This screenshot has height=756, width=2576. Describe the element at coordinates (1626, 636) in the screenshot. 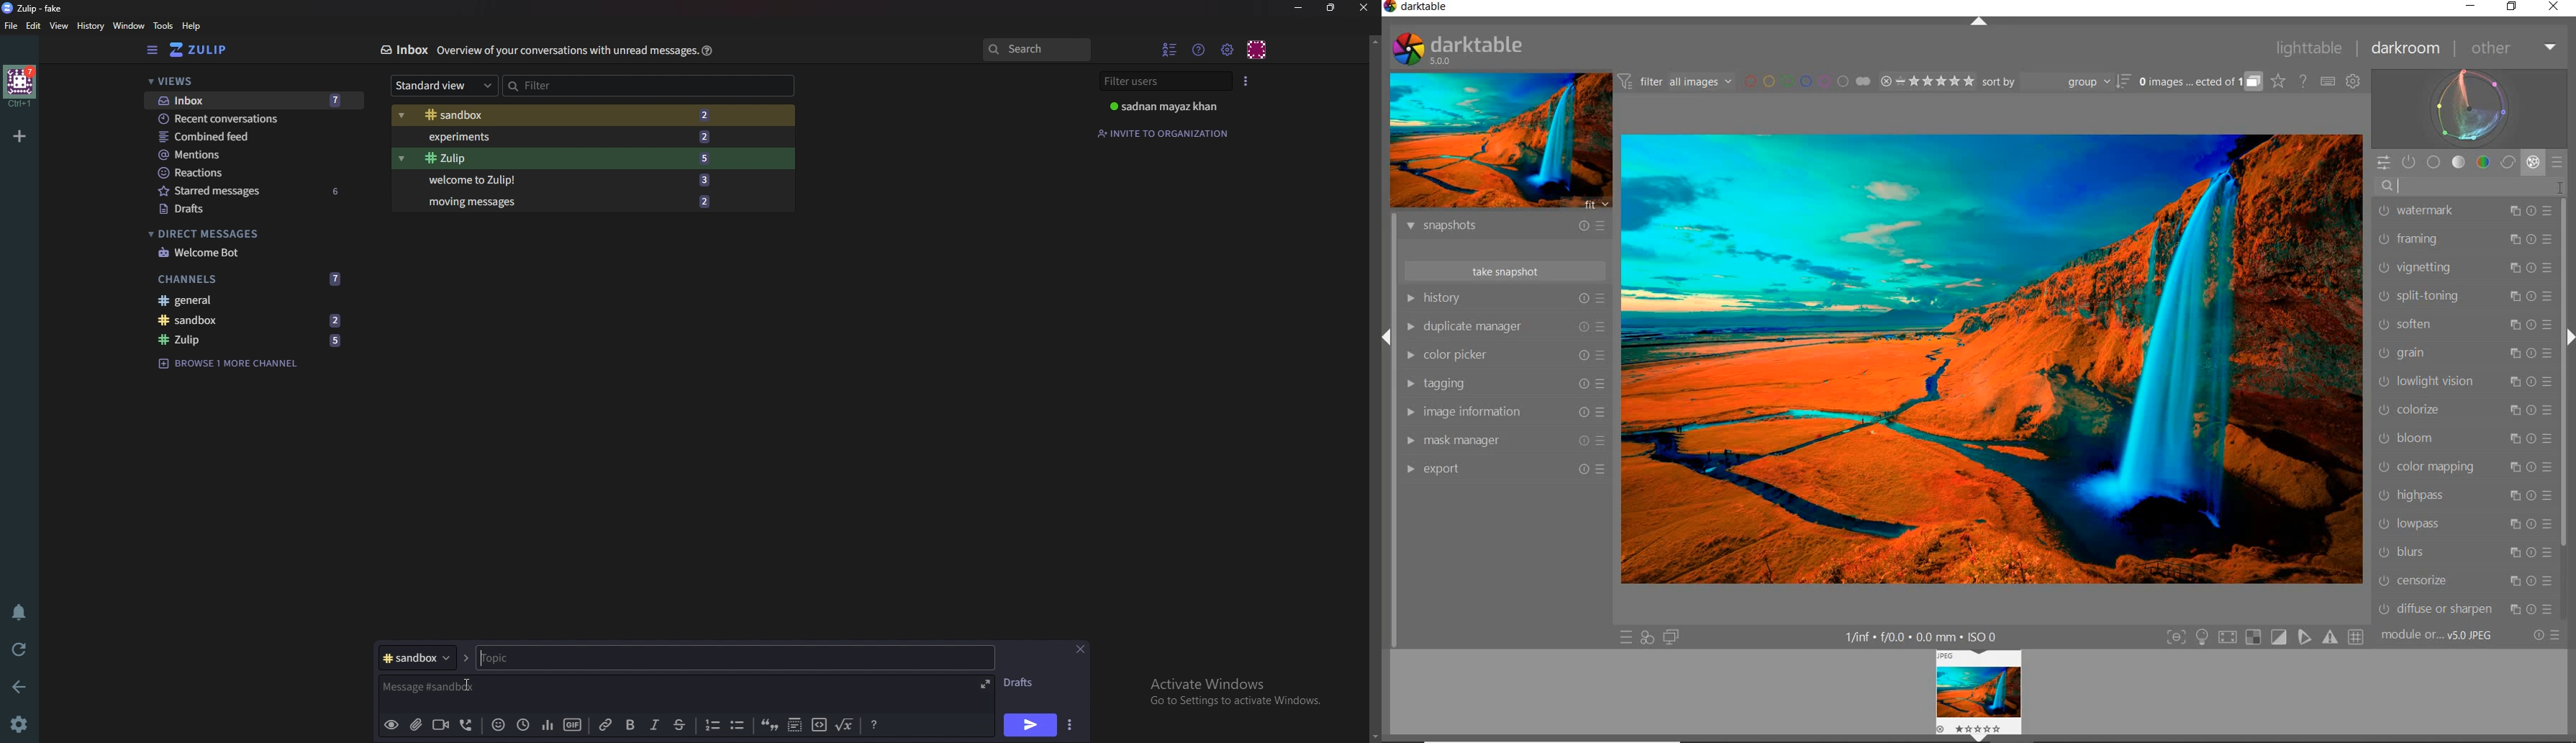

I see `QUICK ACCESS TO PRESET` at that location.